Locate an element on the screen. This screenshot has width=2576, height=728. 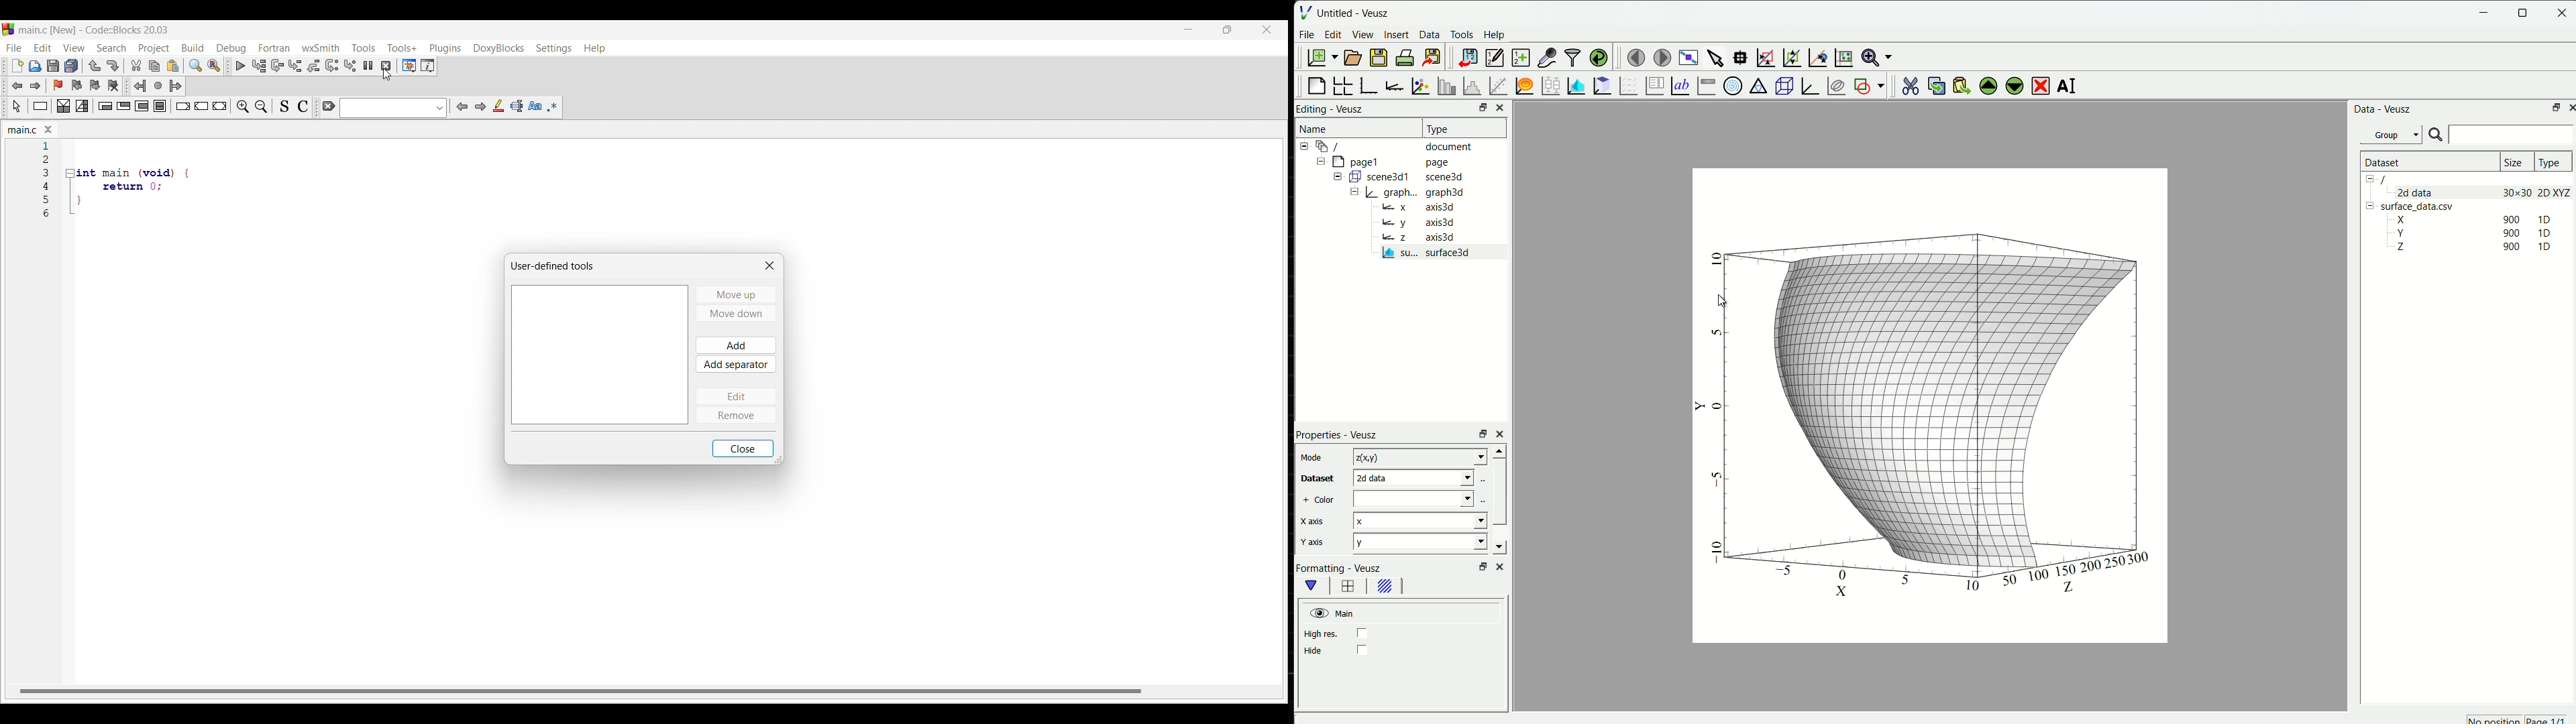
close is located at coordinates (1501, 566).